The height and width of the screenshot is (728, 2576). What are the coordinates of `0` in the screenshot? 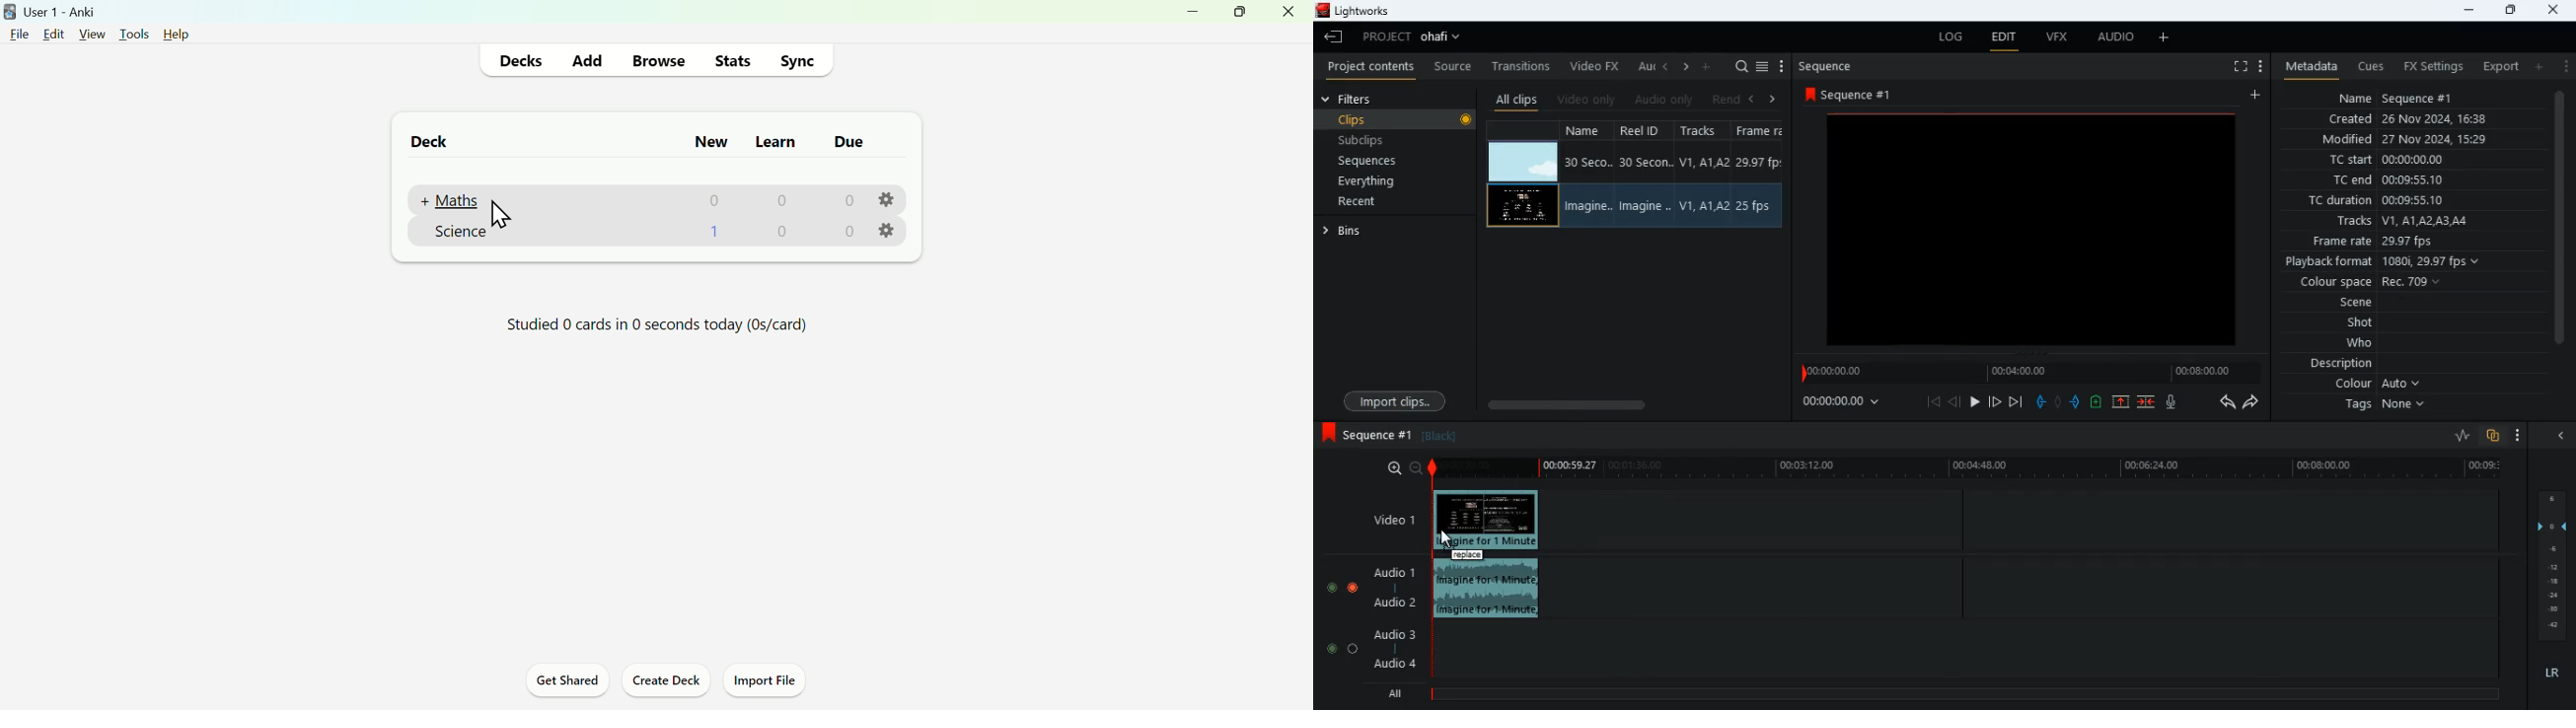 It's located at (847, 233).